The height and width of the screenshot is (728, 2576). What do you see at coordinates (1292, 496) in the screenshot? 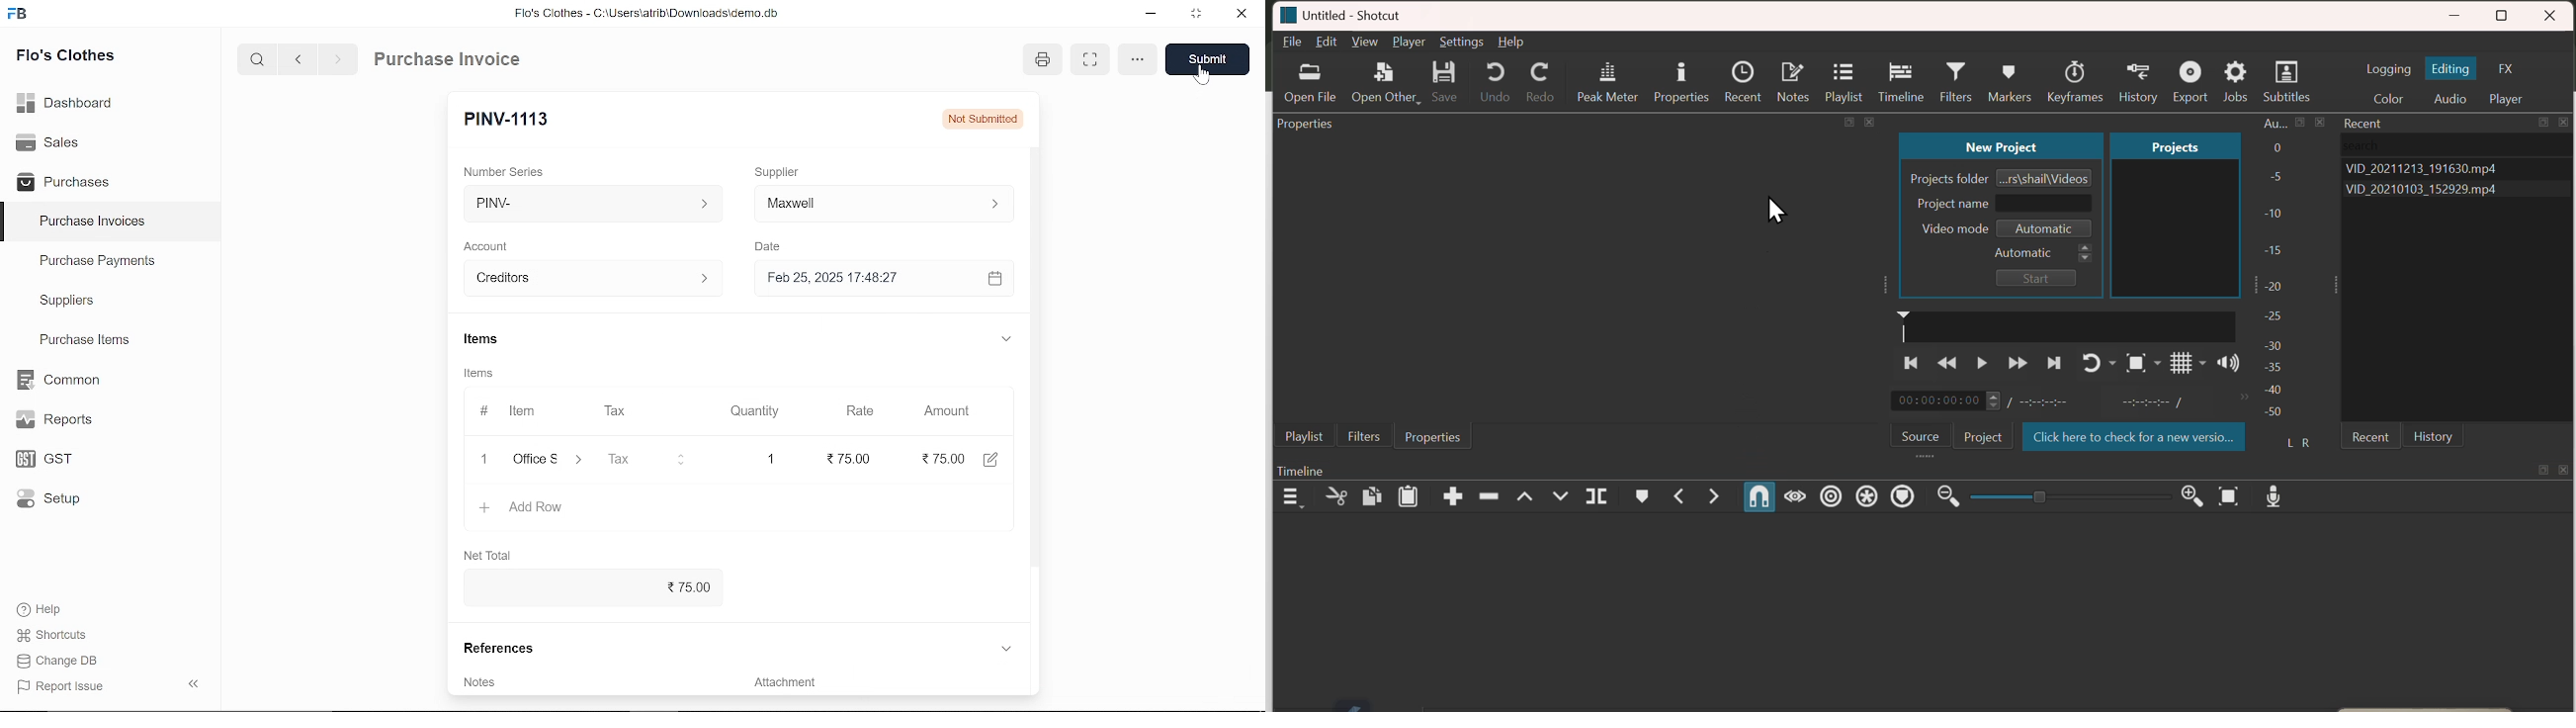
I see `Timeline menu` at bounding box center [1292, 496].